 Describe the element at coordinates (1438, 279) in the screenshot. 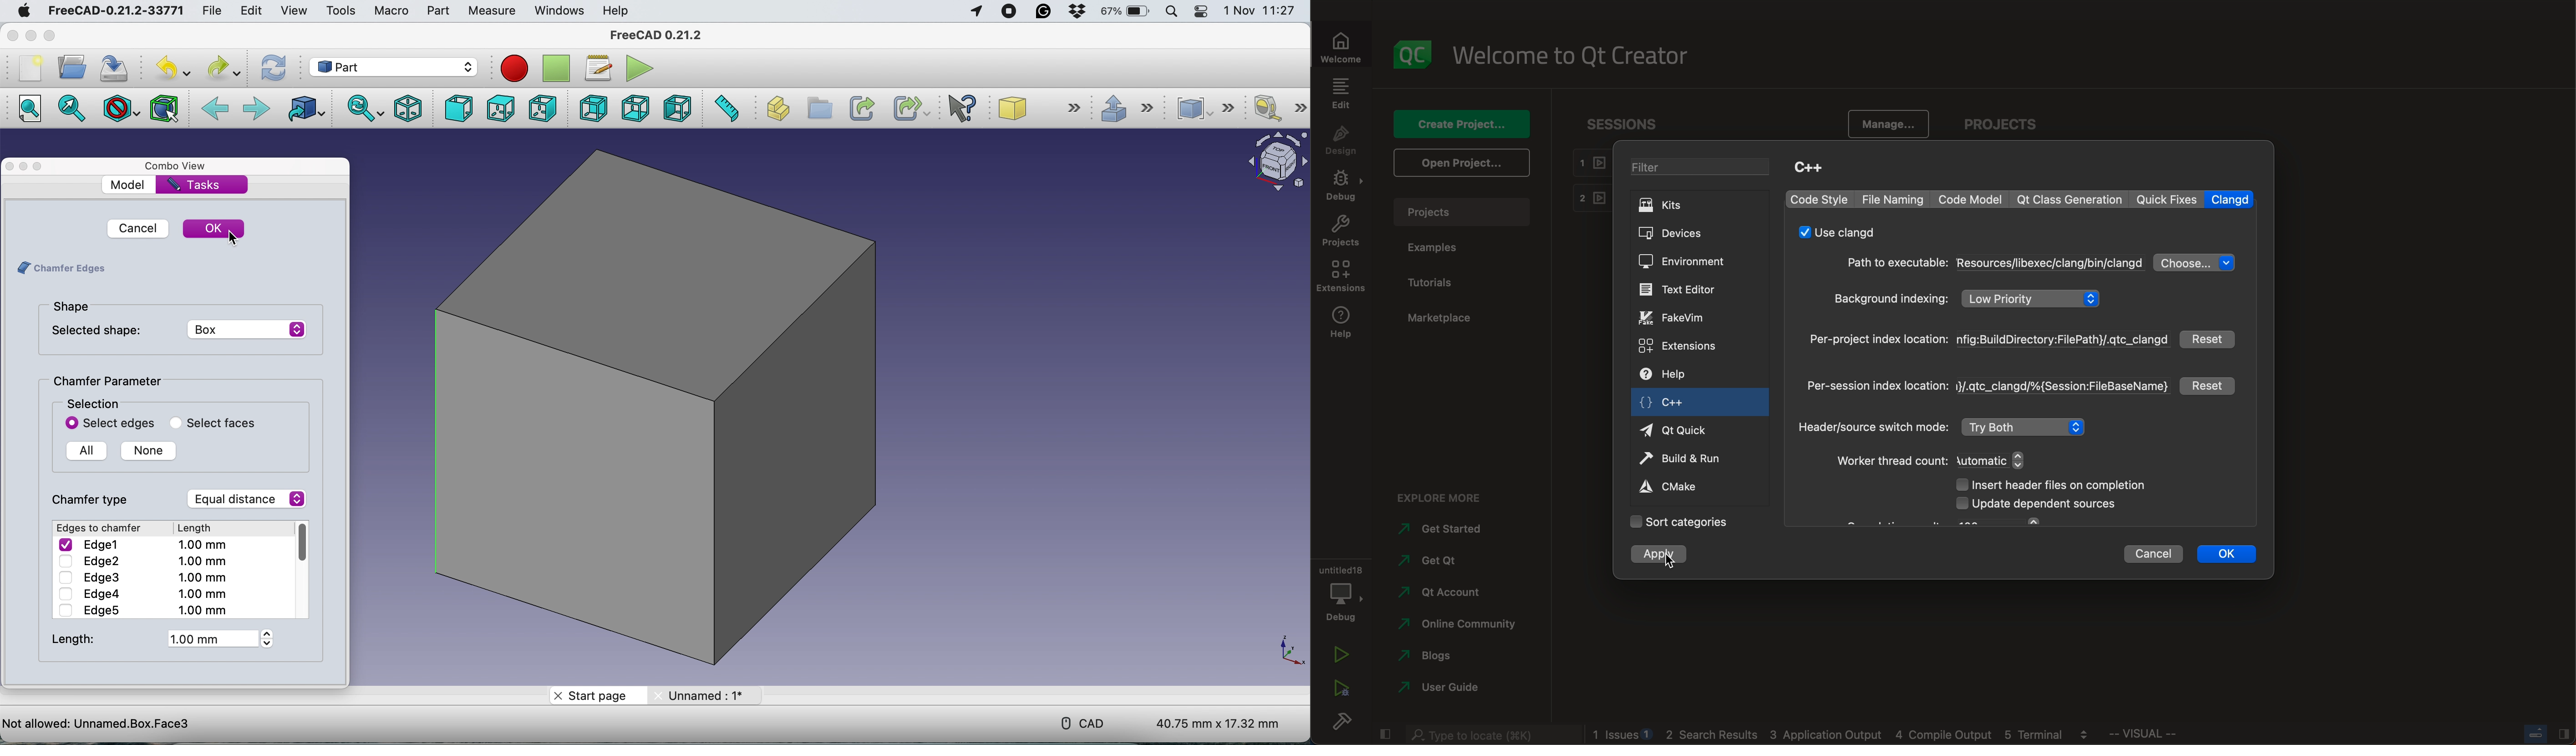

I see `tutorials` at that location.